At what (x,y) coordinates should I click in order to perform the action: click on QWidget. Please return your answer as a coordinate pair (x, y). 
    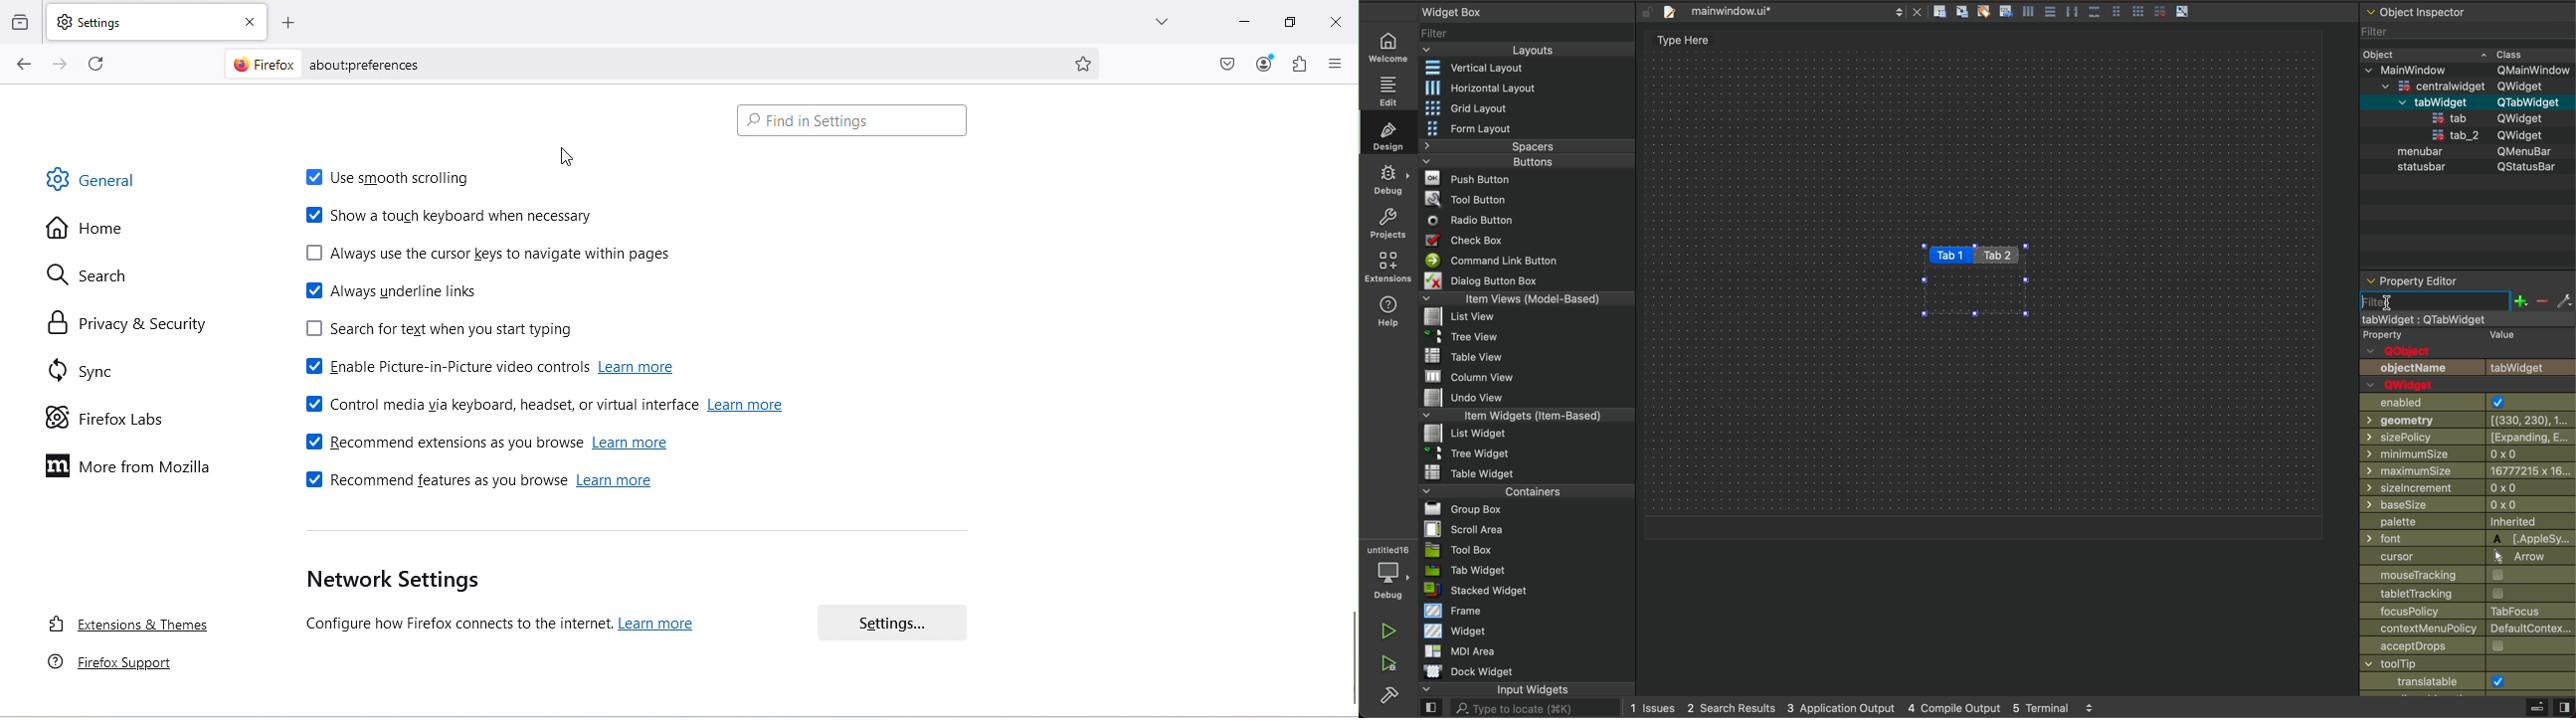
    Looking at the image, I should click on (2522, 134).